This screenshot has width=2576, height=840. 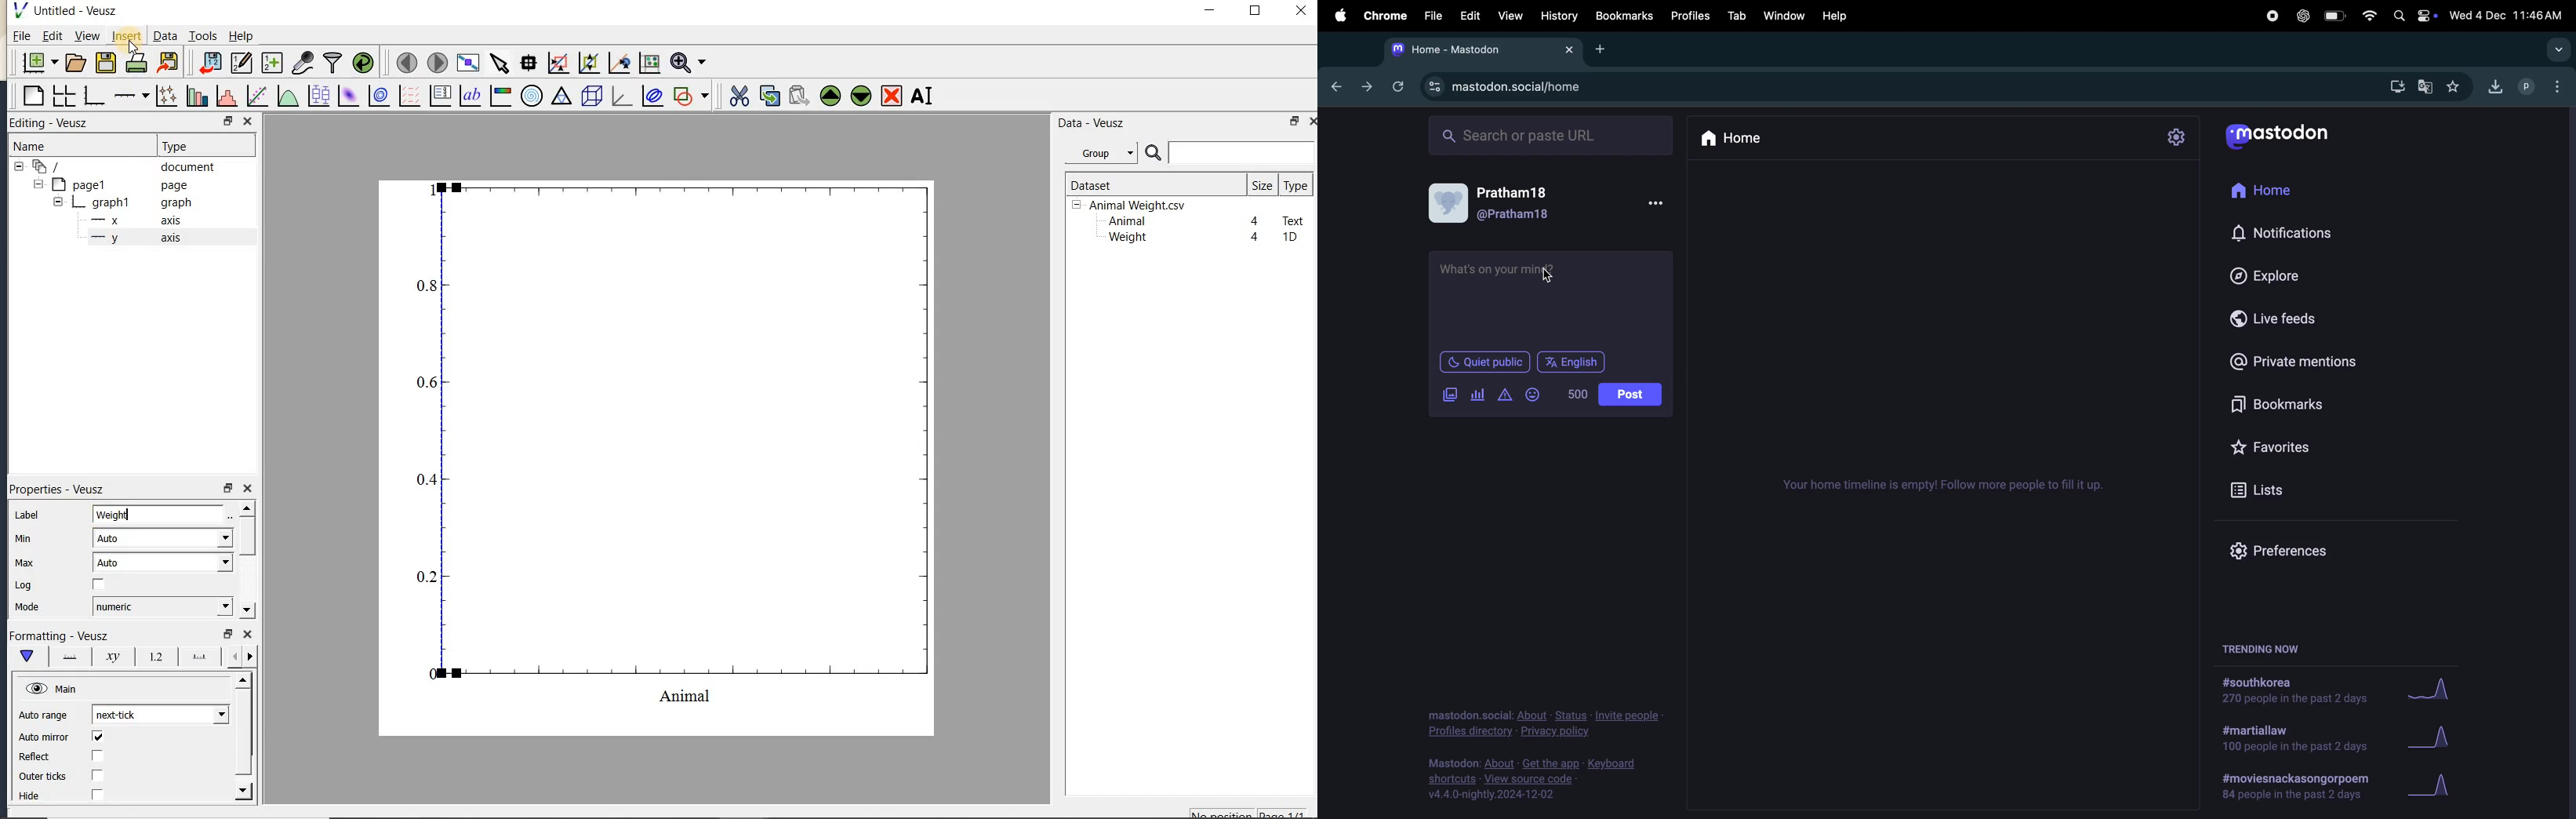 What do you see at coordinates (1370, 87) in the screenshot?
I see `forward` at bounding box center [1370, 87].